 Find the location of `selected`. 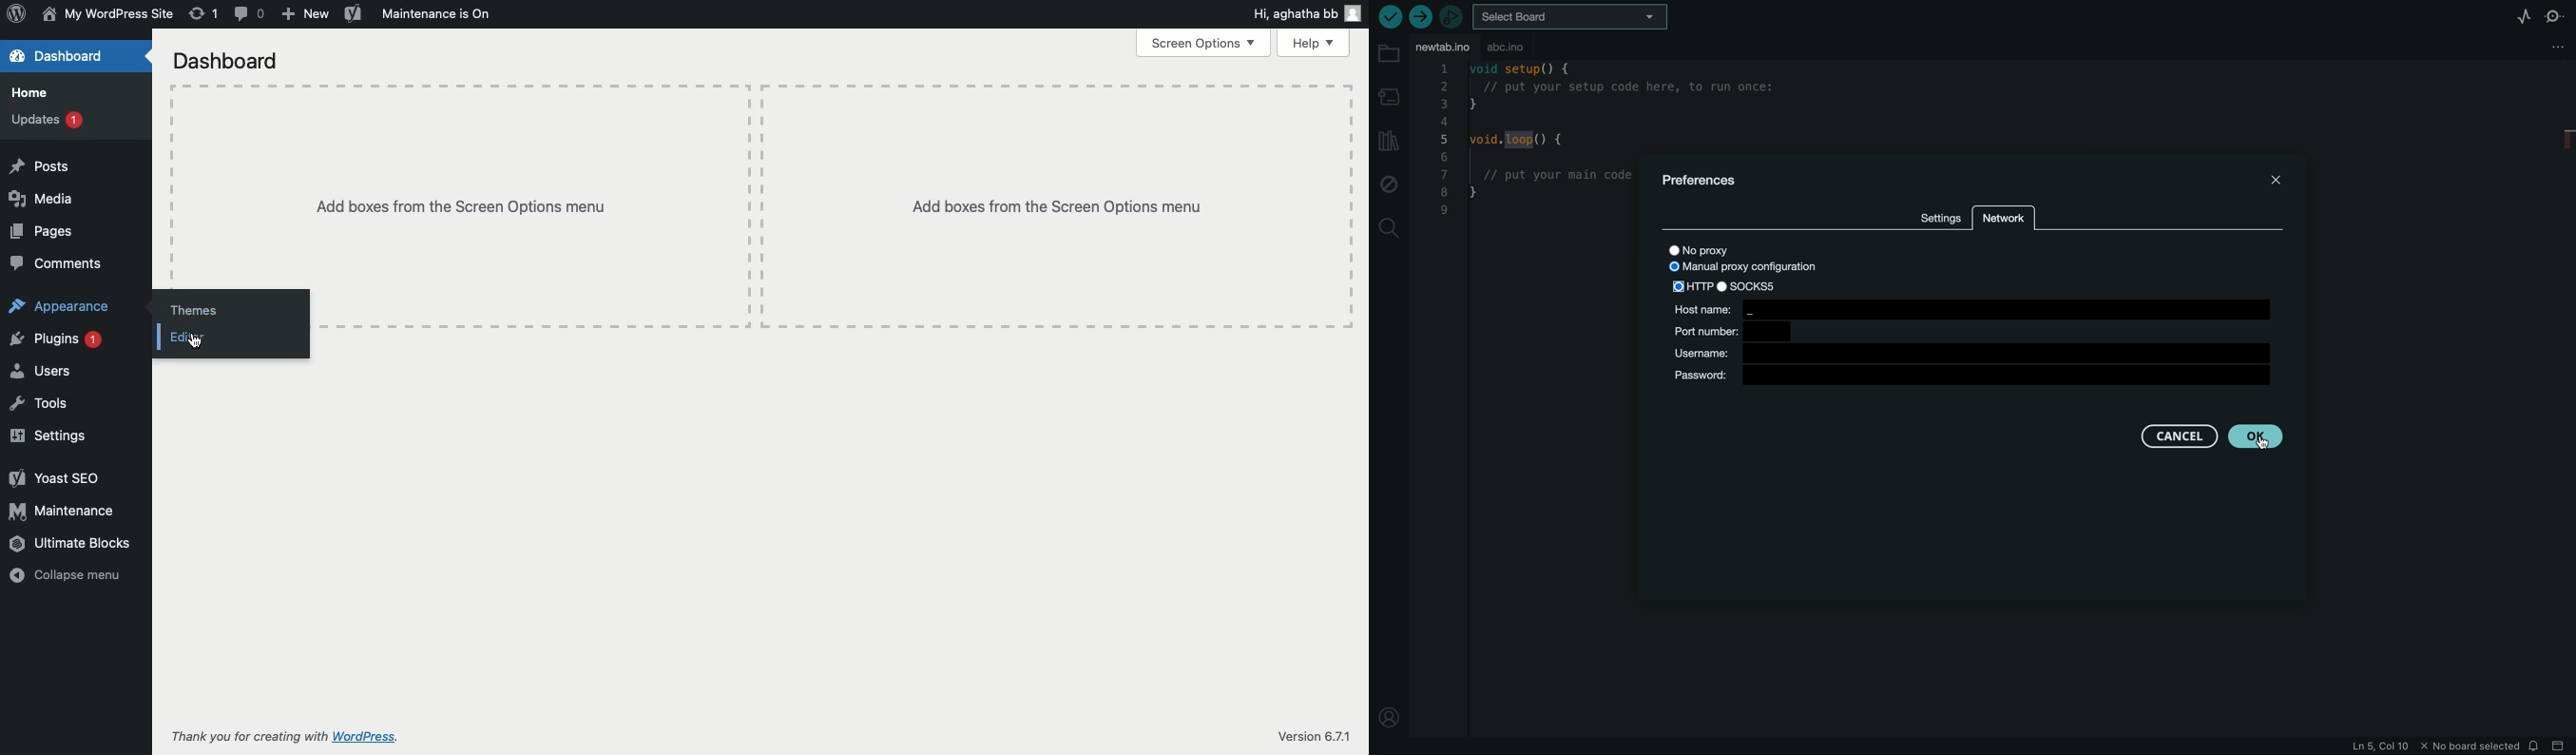

selected is located at coordinates (1690, 286).